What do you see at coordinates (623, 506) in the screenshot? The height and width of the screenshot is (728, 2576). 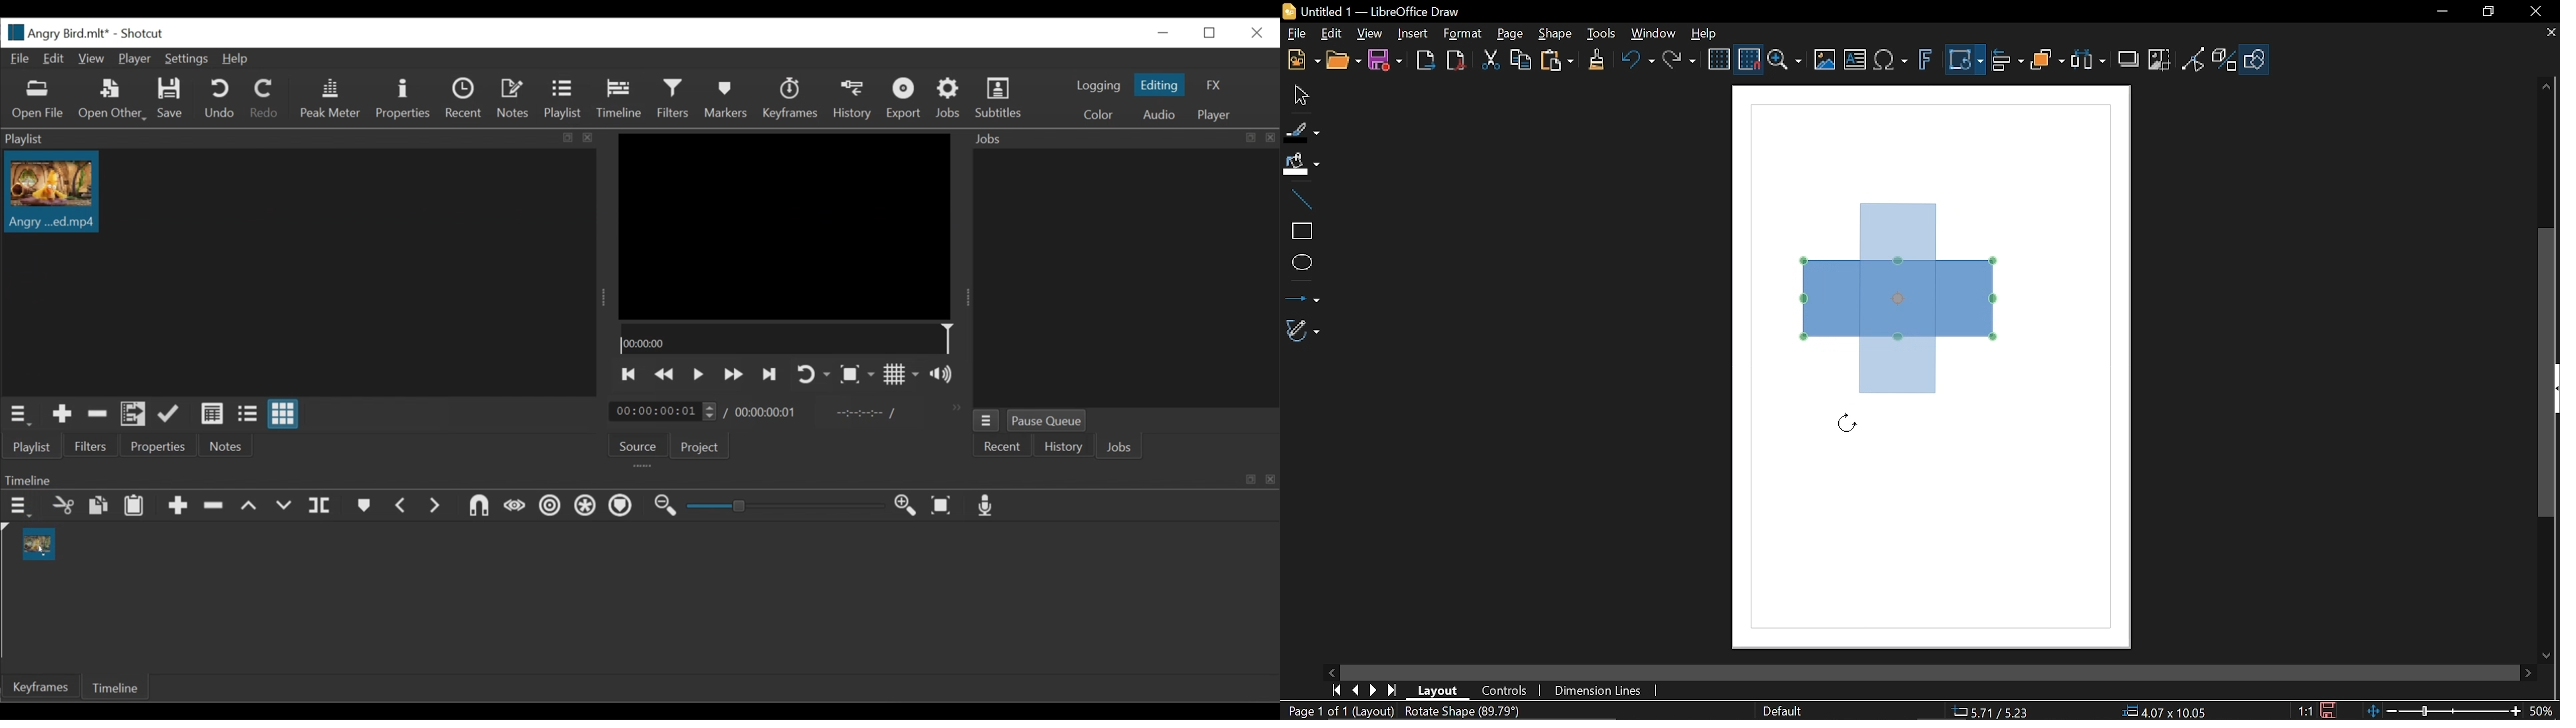 I see `Ripple markers` at bounding box center [623, 506].